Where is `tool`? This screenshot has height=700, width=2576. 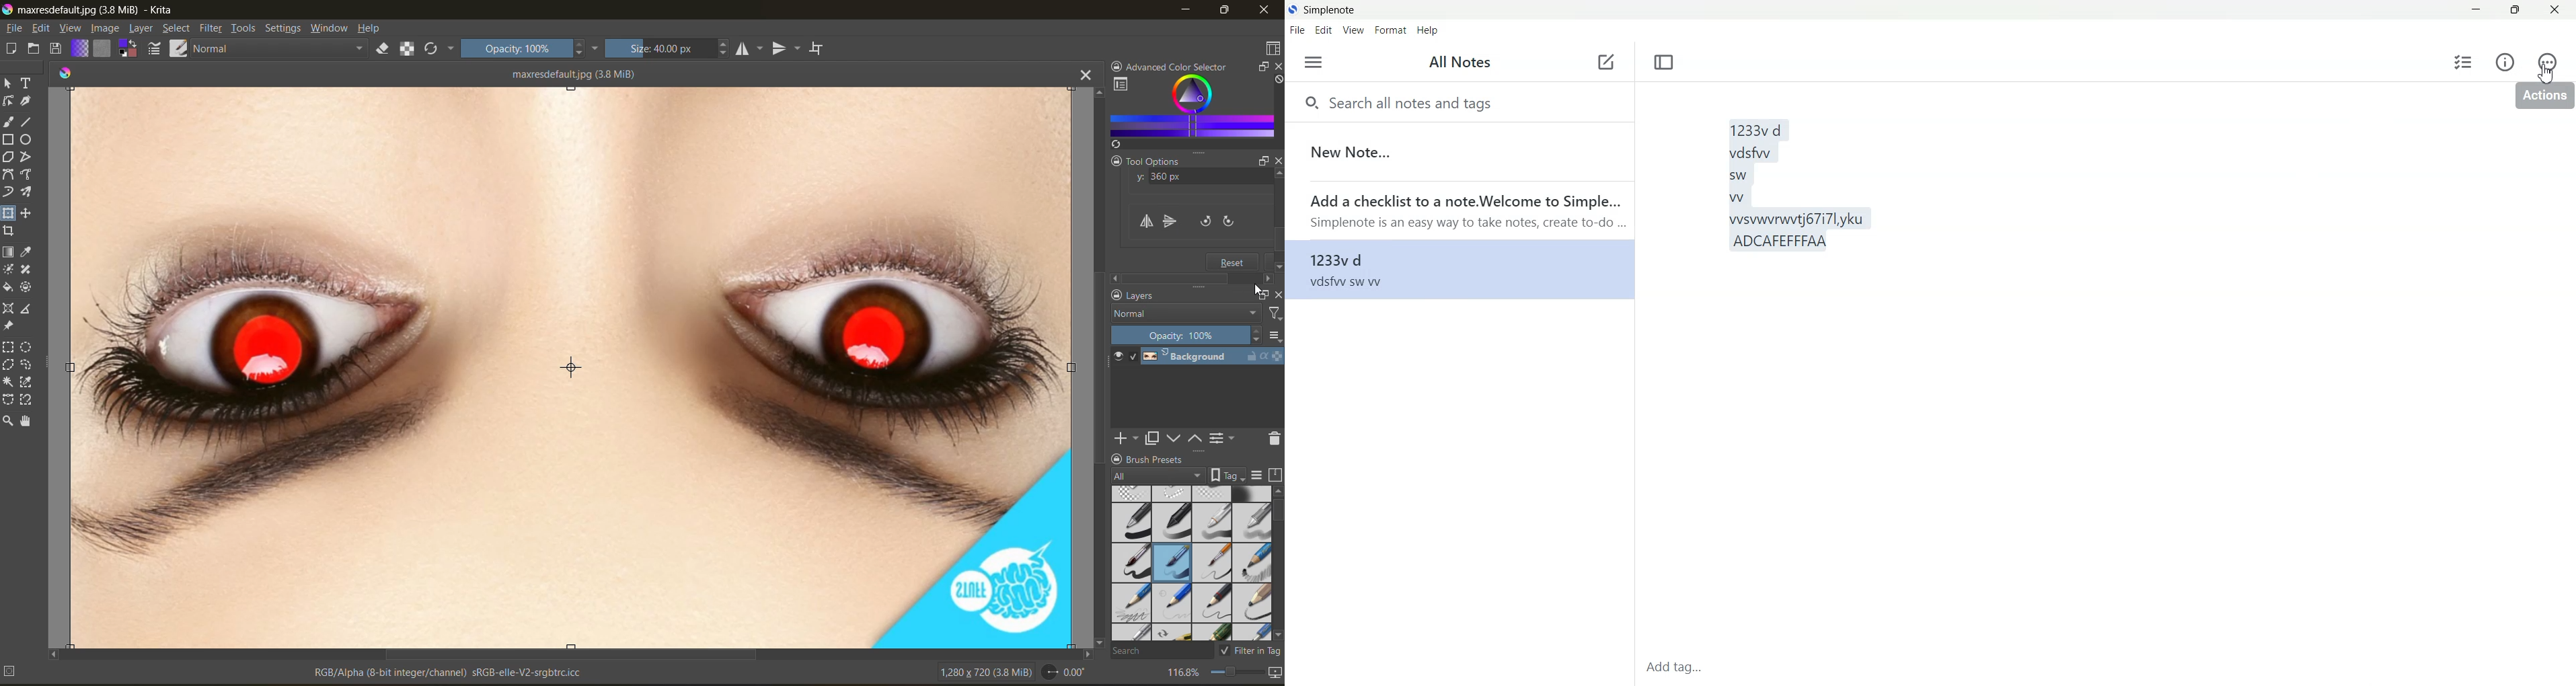
tool is located at coordinates (27, 308).